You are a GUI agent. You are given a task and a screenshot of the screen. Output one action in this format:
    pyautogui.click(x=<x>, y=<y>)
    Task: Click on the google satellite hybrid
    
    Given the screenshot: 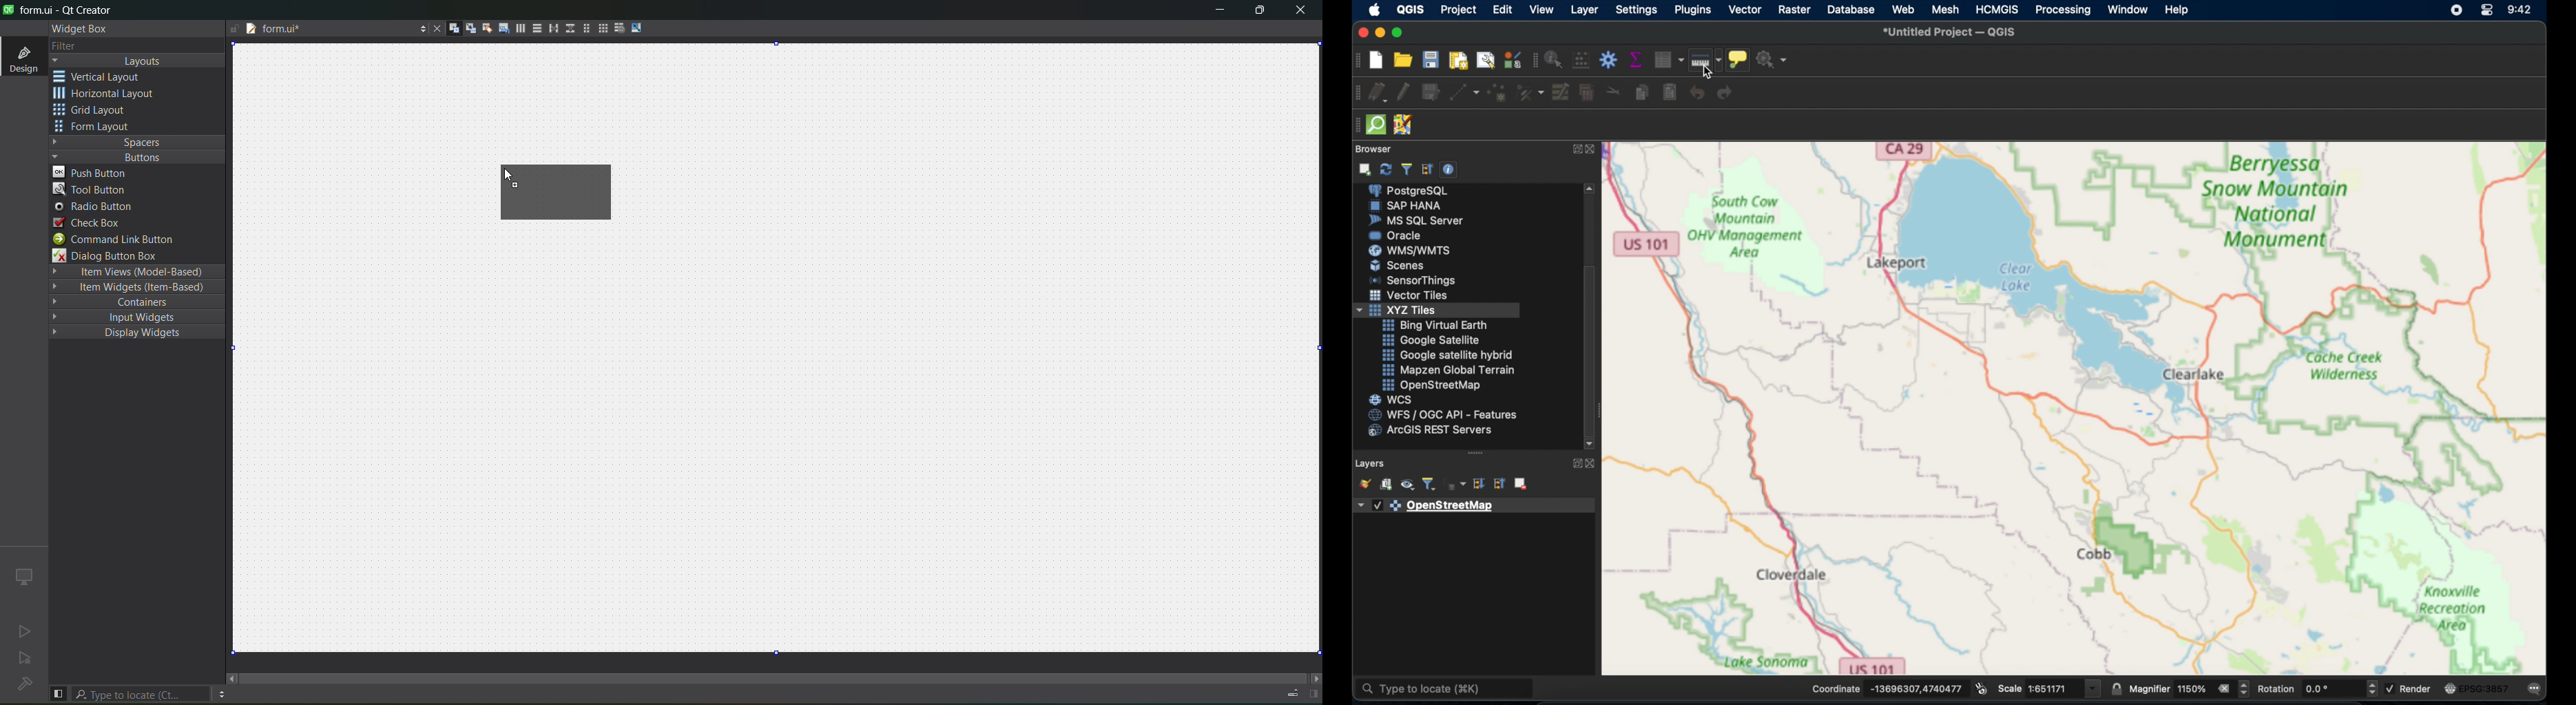 What is the action you would take?
    pyautogui.click(x=1448, y=354)
    